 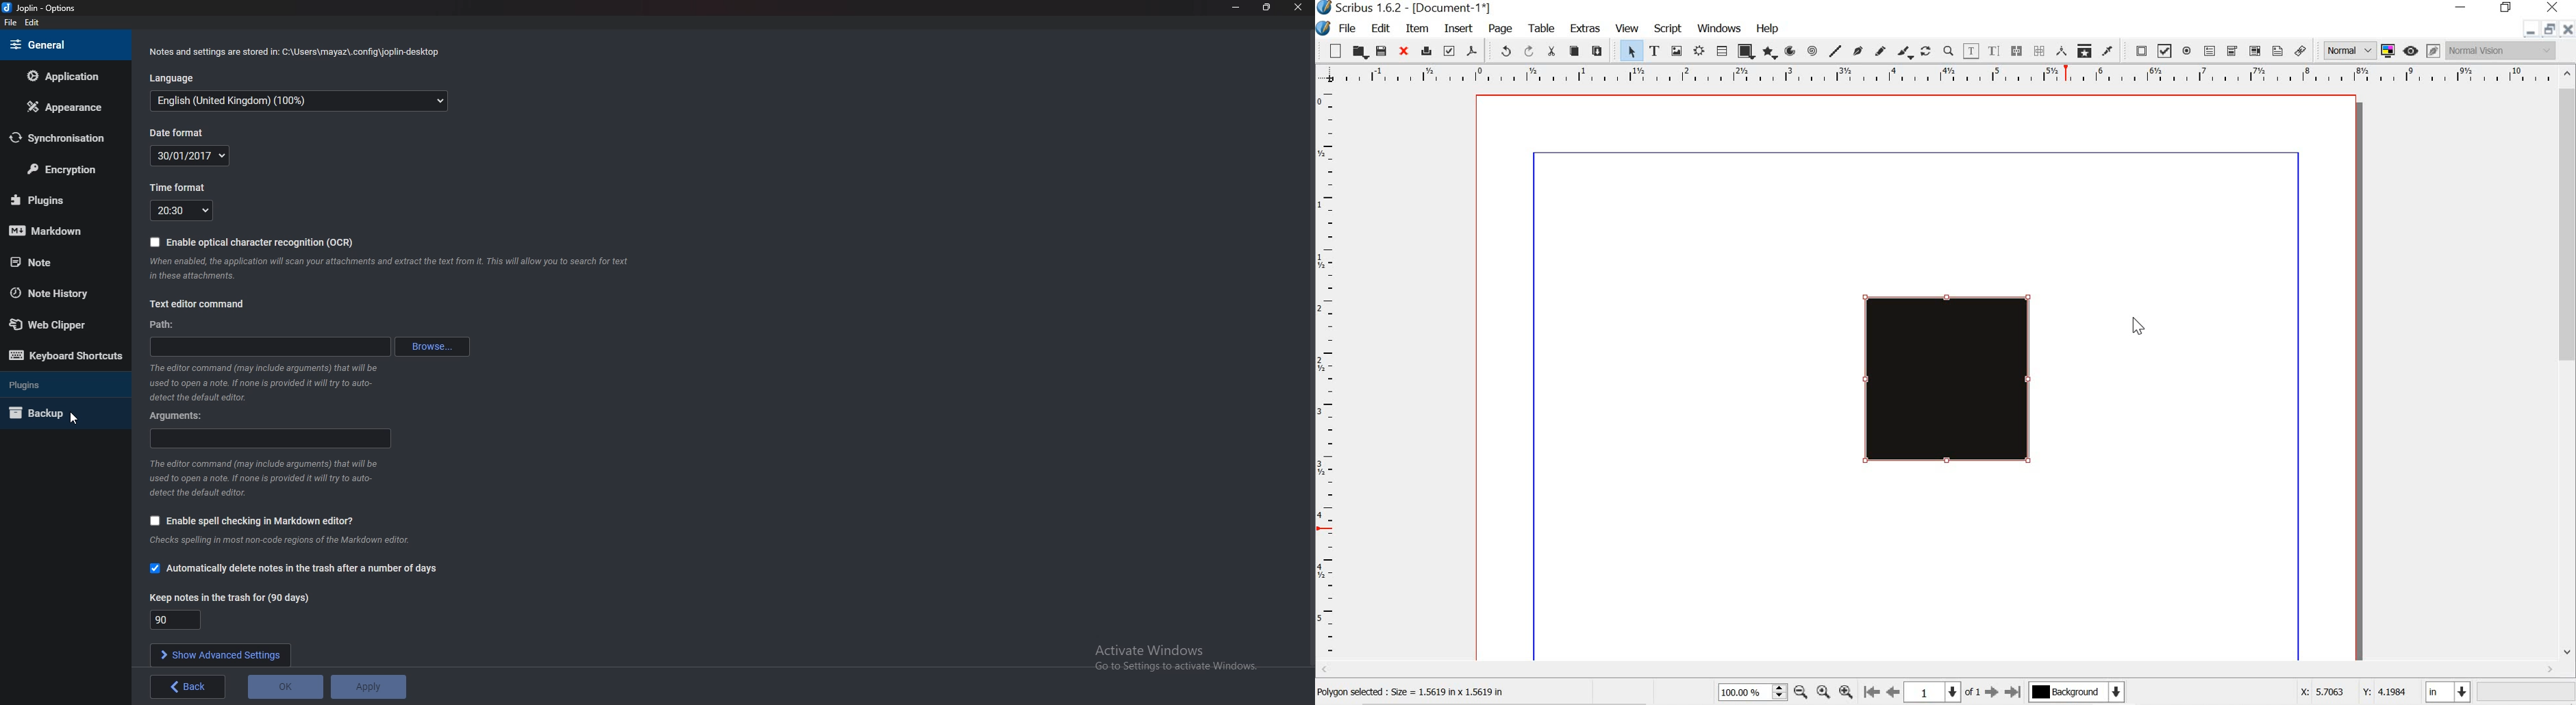 What do you see at coordinates (67, 105) in the screenshot?
I see `Appearance` at bounding box center [67, 105].